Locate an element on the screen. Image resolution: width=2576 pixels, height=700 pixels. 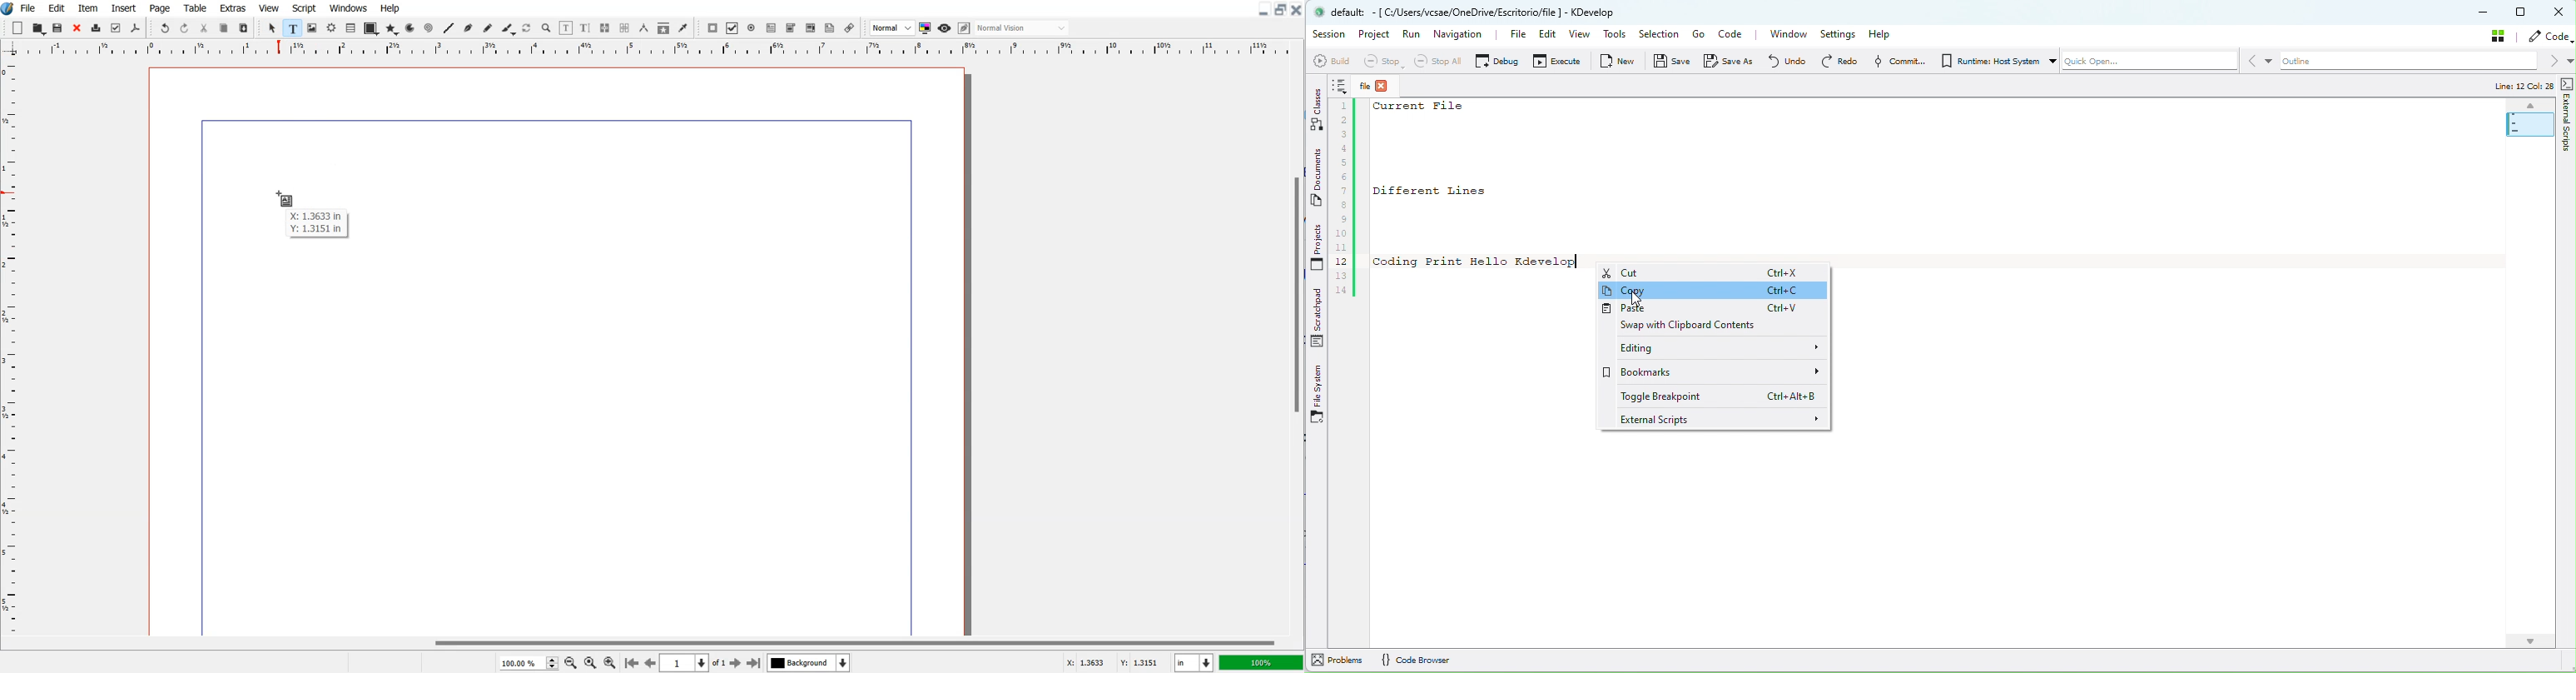
Script is located at coordinates (304, 7).